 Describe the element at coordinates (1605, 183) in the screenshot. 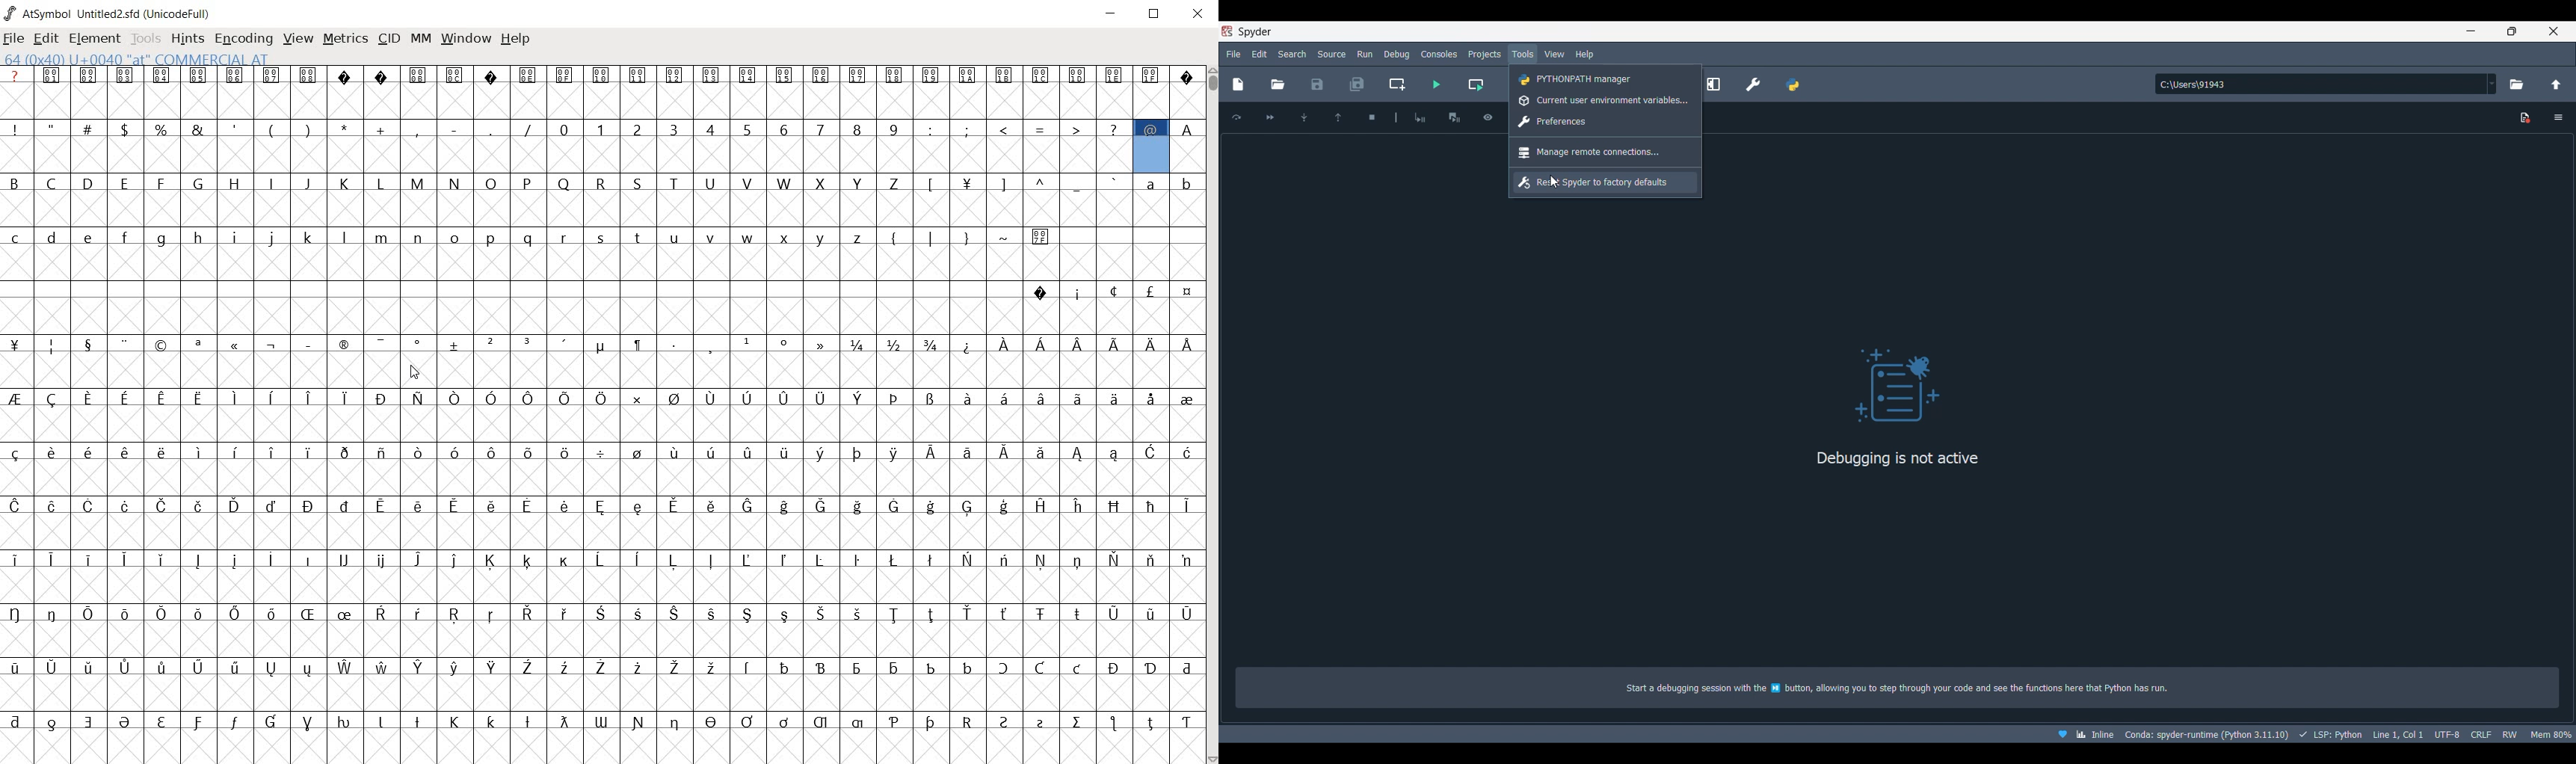

I see `Reset Spyder to factory defaults, highlighted by cursor` at that location.